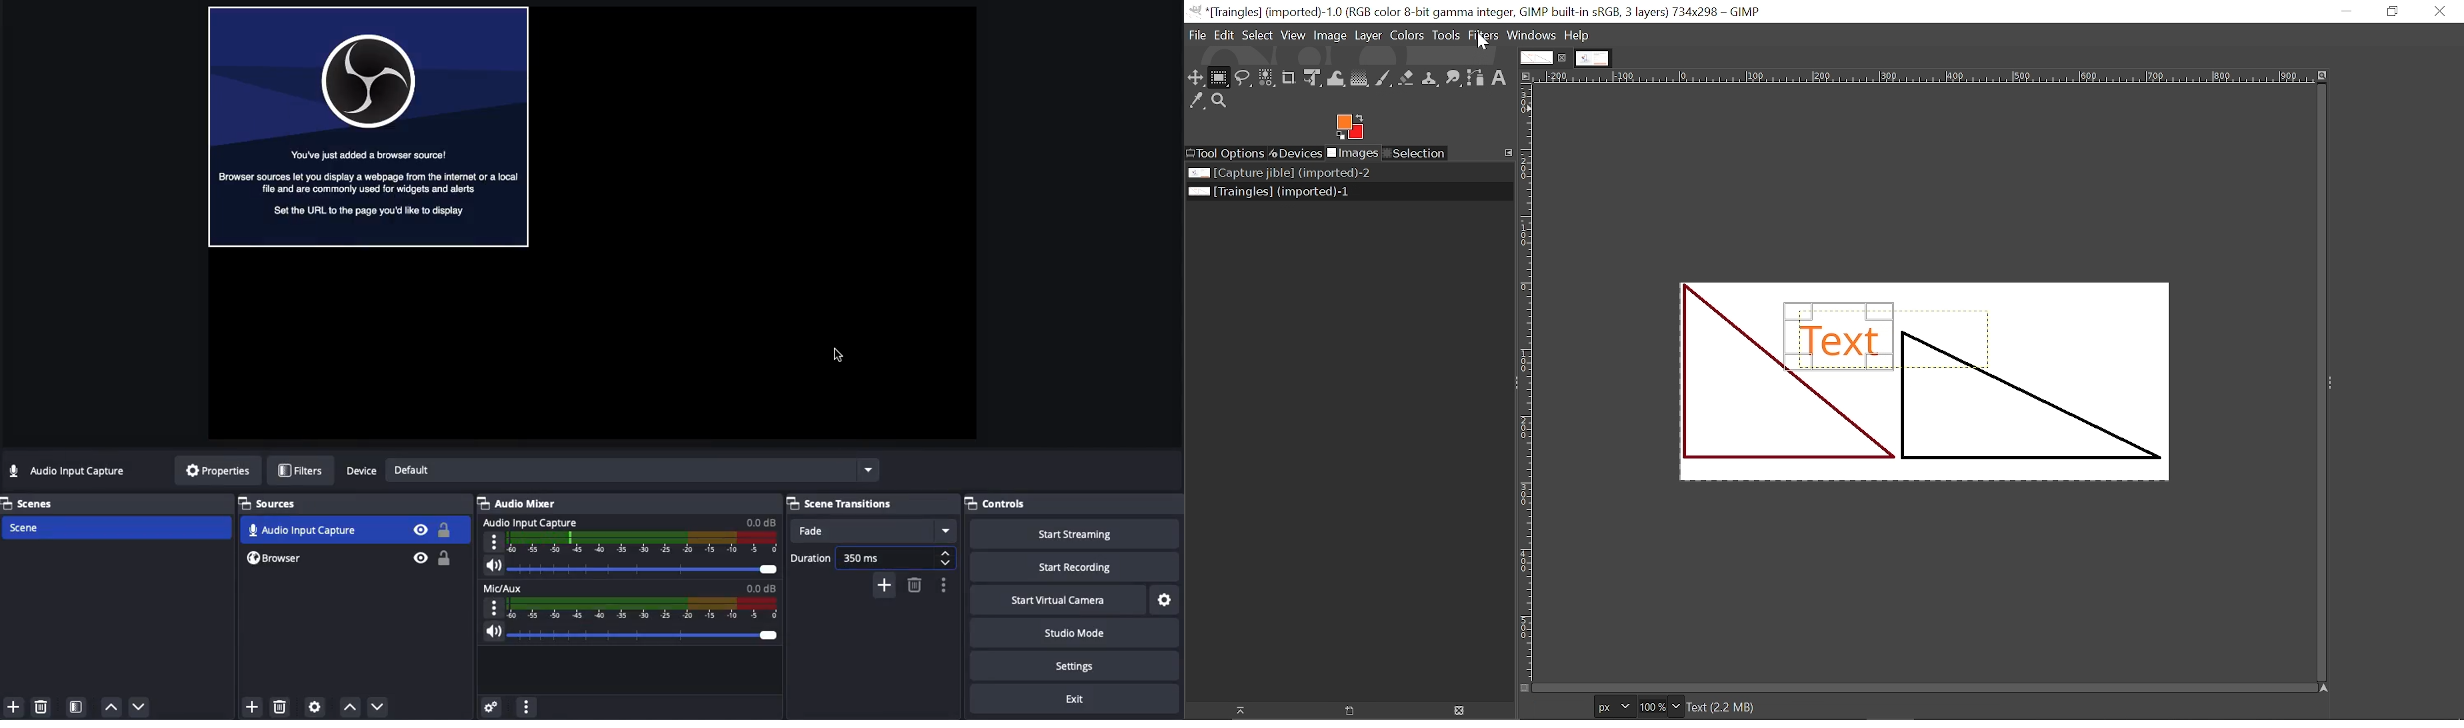 The height and width of the screenshot is (728, 2464). What do you see at coordinates (526, 704) in the screenshot?
I see `Options` at bounding box center [526, 704].